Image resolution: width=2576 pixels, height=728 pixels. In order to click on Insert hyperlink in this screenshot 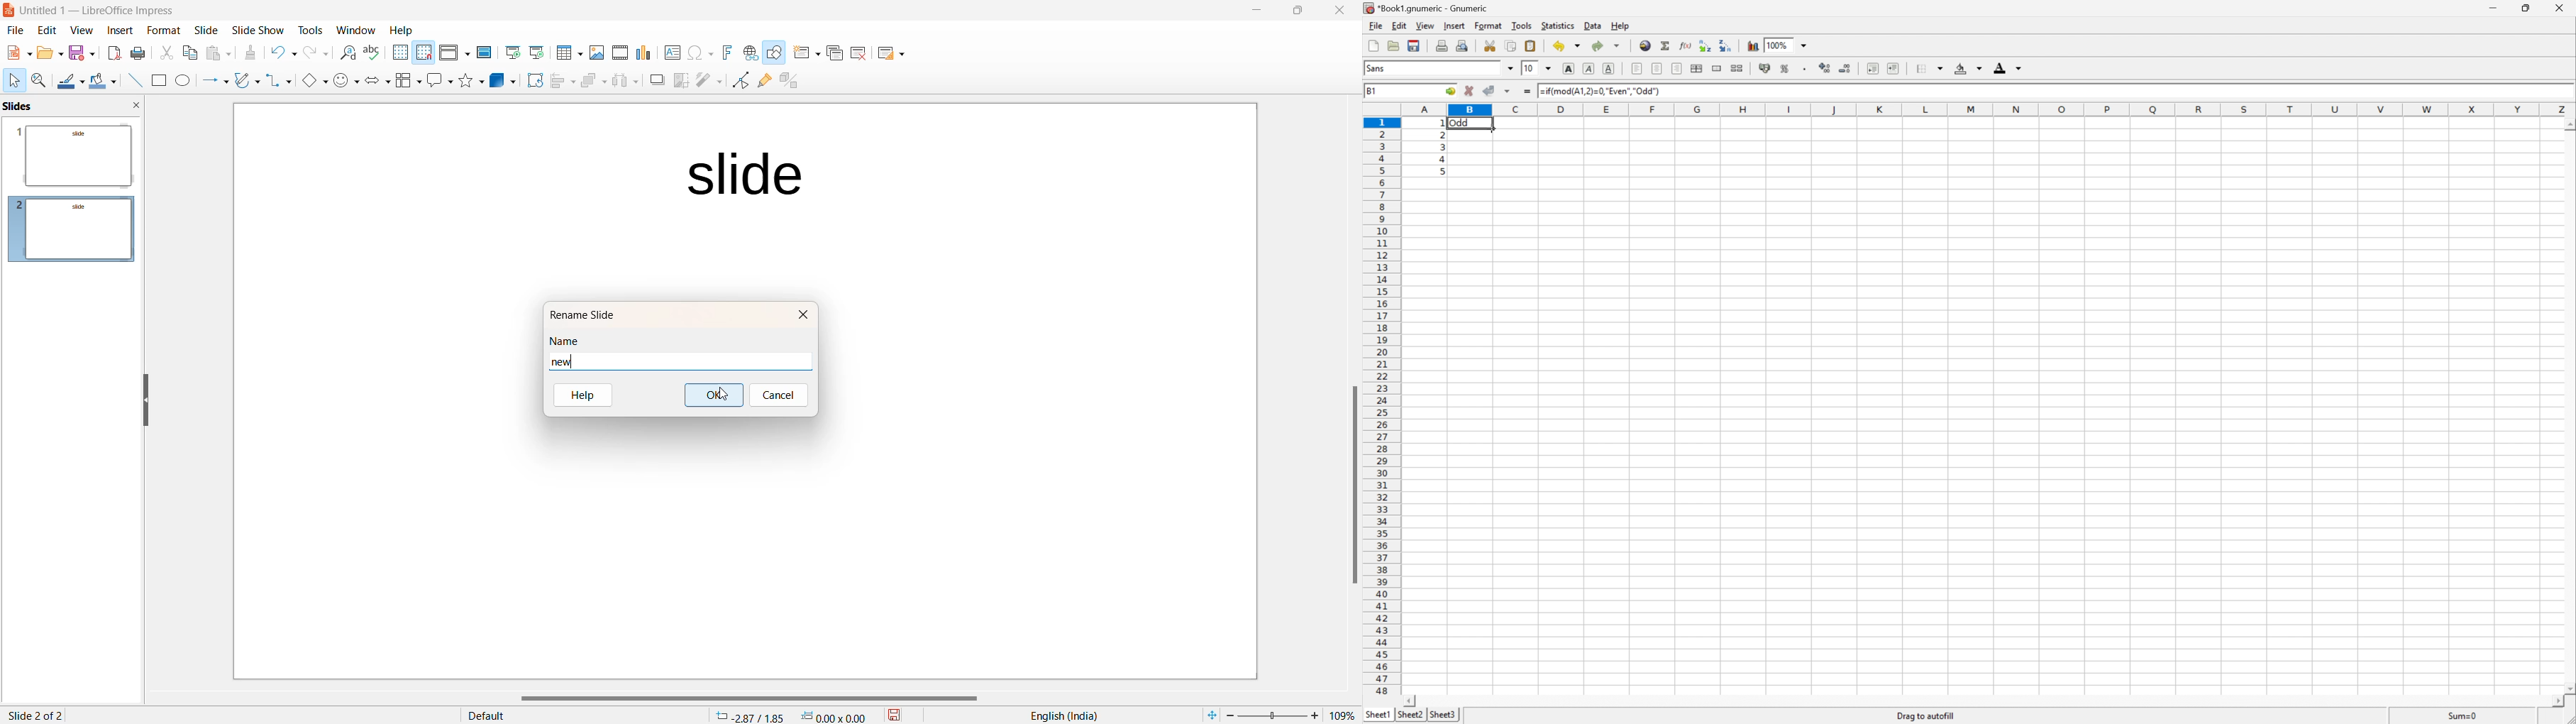, I will do `click(748, 53)`.